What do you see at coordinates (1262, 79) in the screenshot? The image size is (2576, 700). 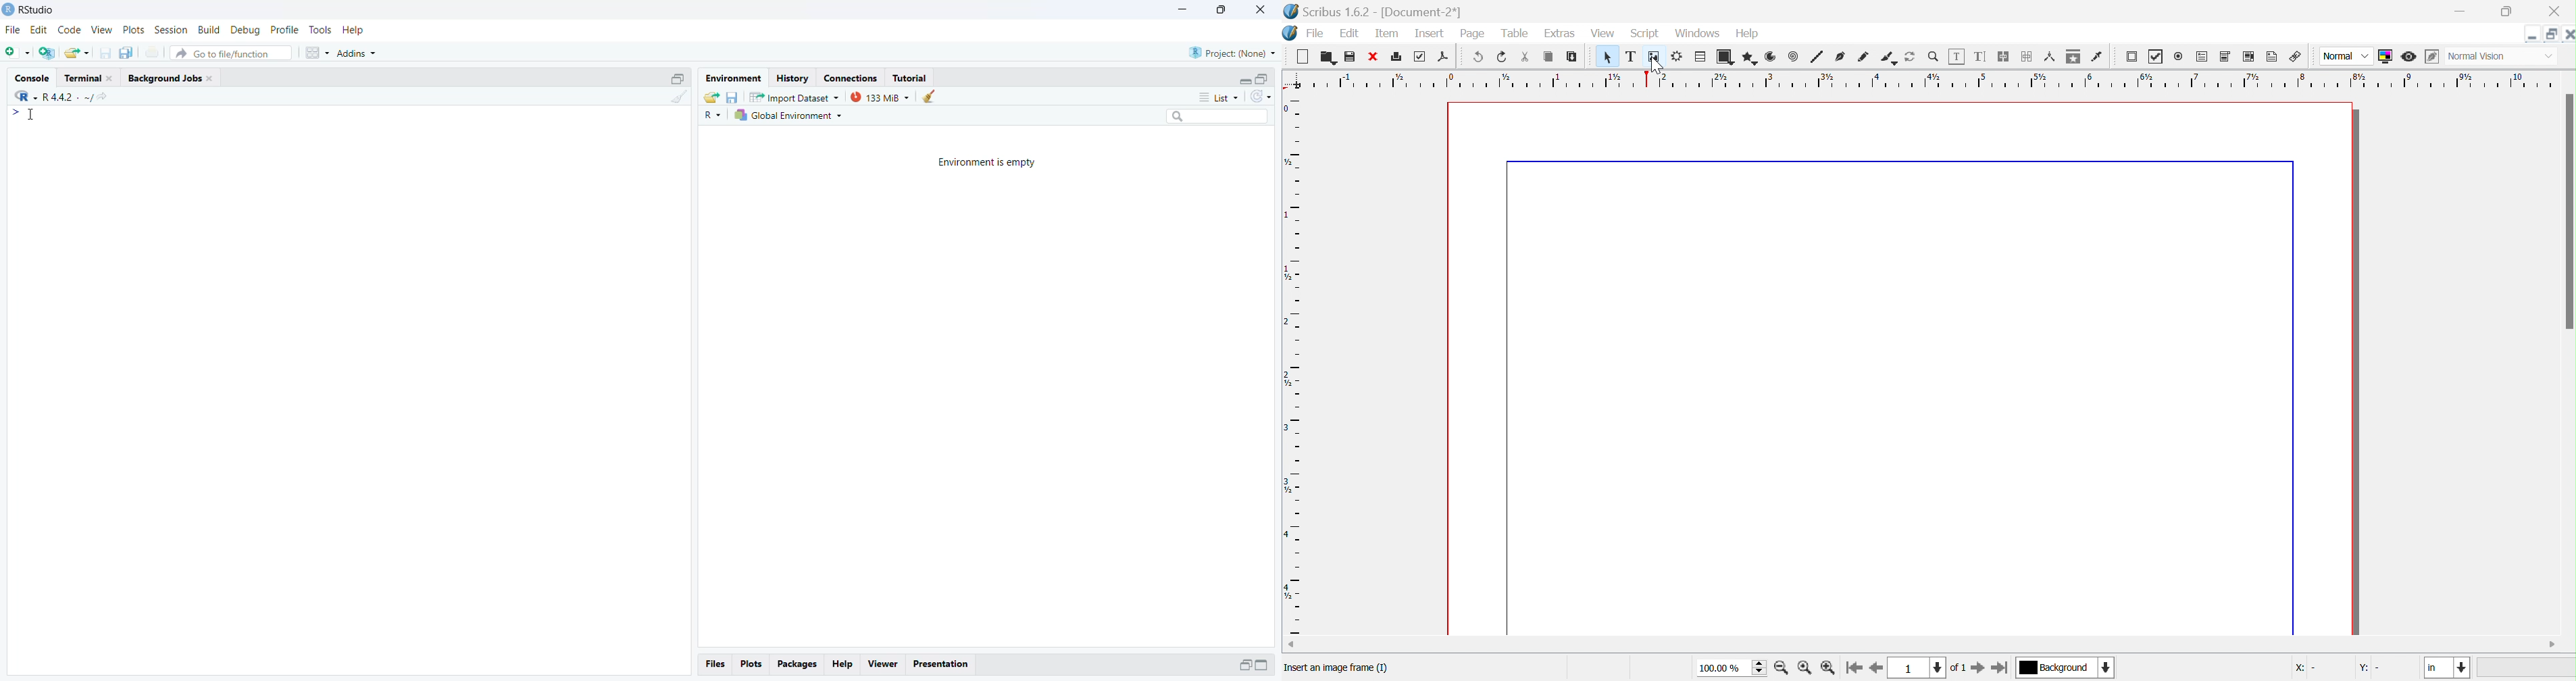 I see `Maximize` at bounding box center [1262, 79].